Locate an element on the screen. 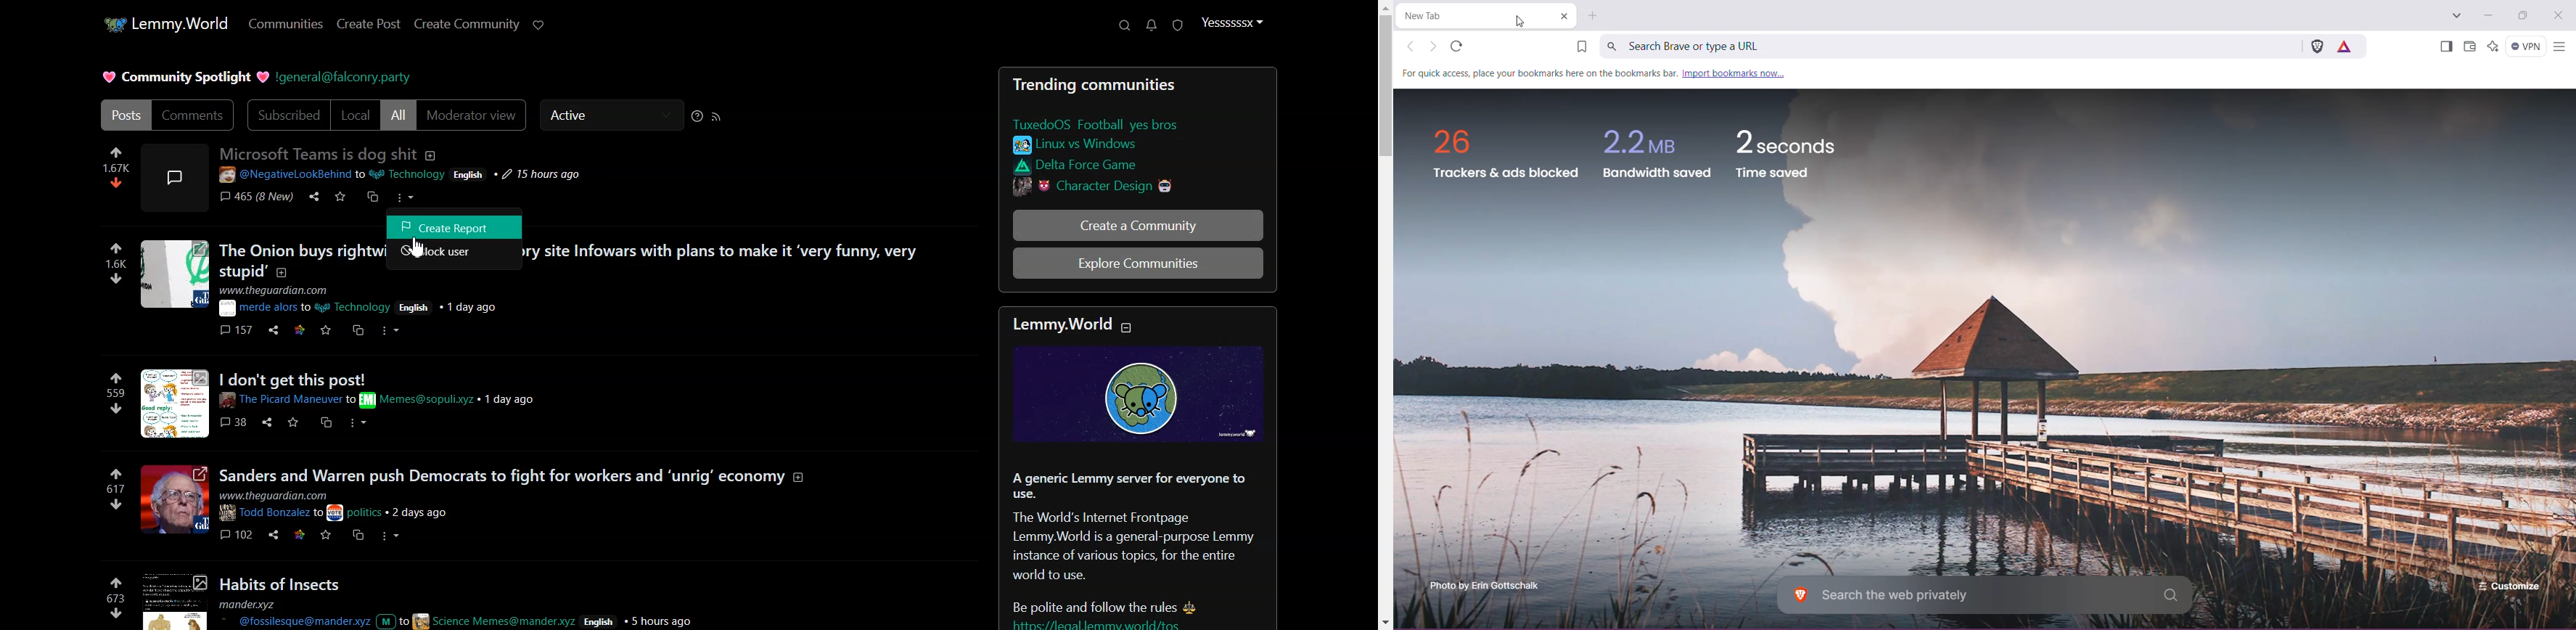 The image size is (2576, 644). Restore Down is located at coordinates (2523, 15).